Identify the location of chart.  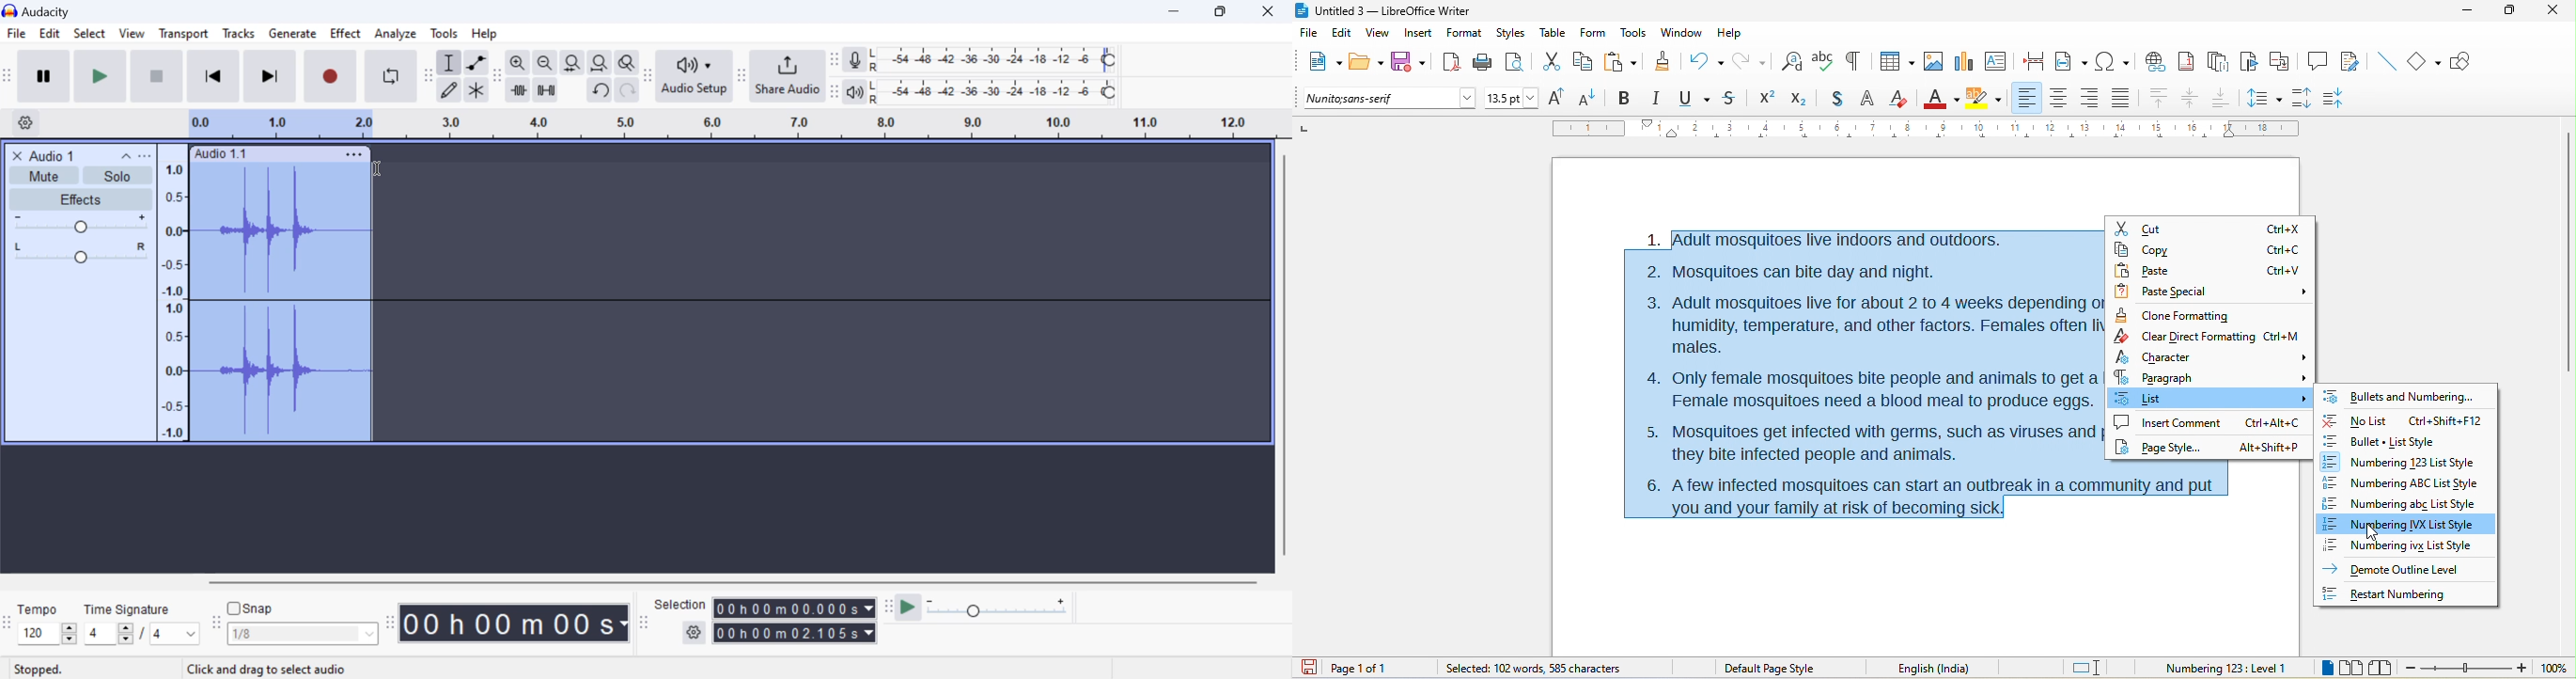
(1964, 62).